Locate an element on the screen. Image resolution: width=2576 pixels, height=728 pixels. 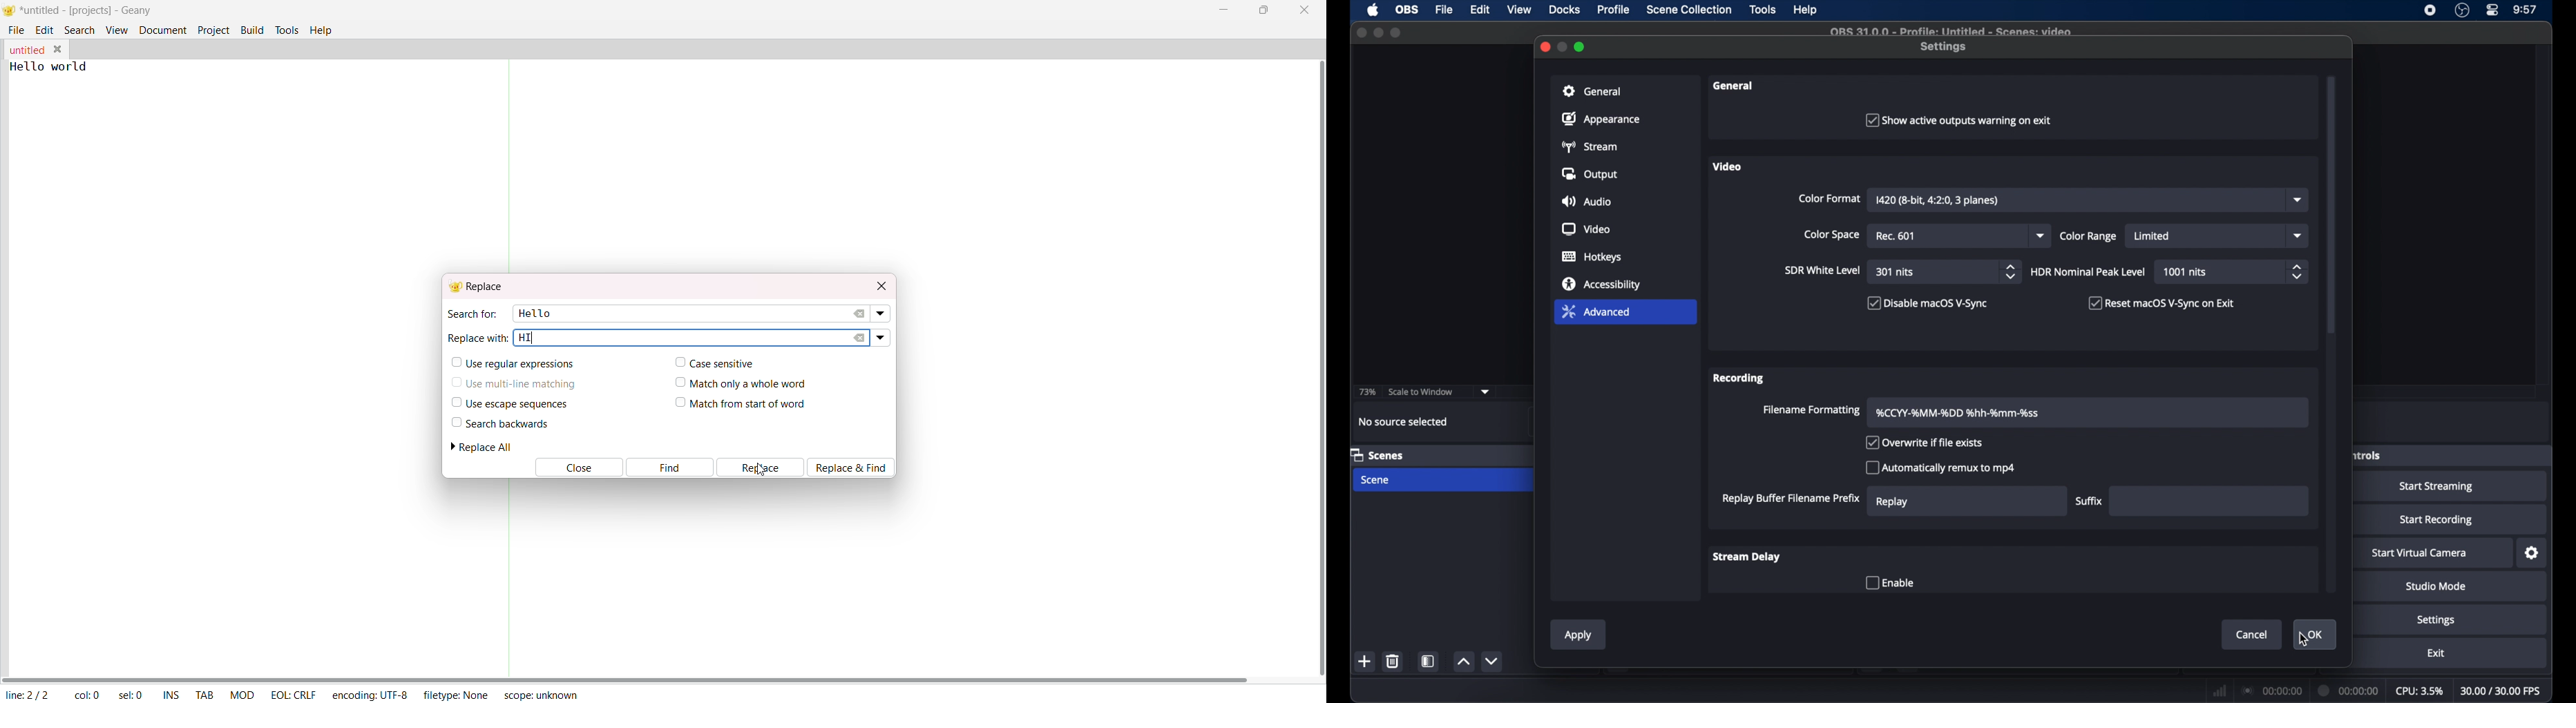
appearance is located at coordinates (1601, 118).